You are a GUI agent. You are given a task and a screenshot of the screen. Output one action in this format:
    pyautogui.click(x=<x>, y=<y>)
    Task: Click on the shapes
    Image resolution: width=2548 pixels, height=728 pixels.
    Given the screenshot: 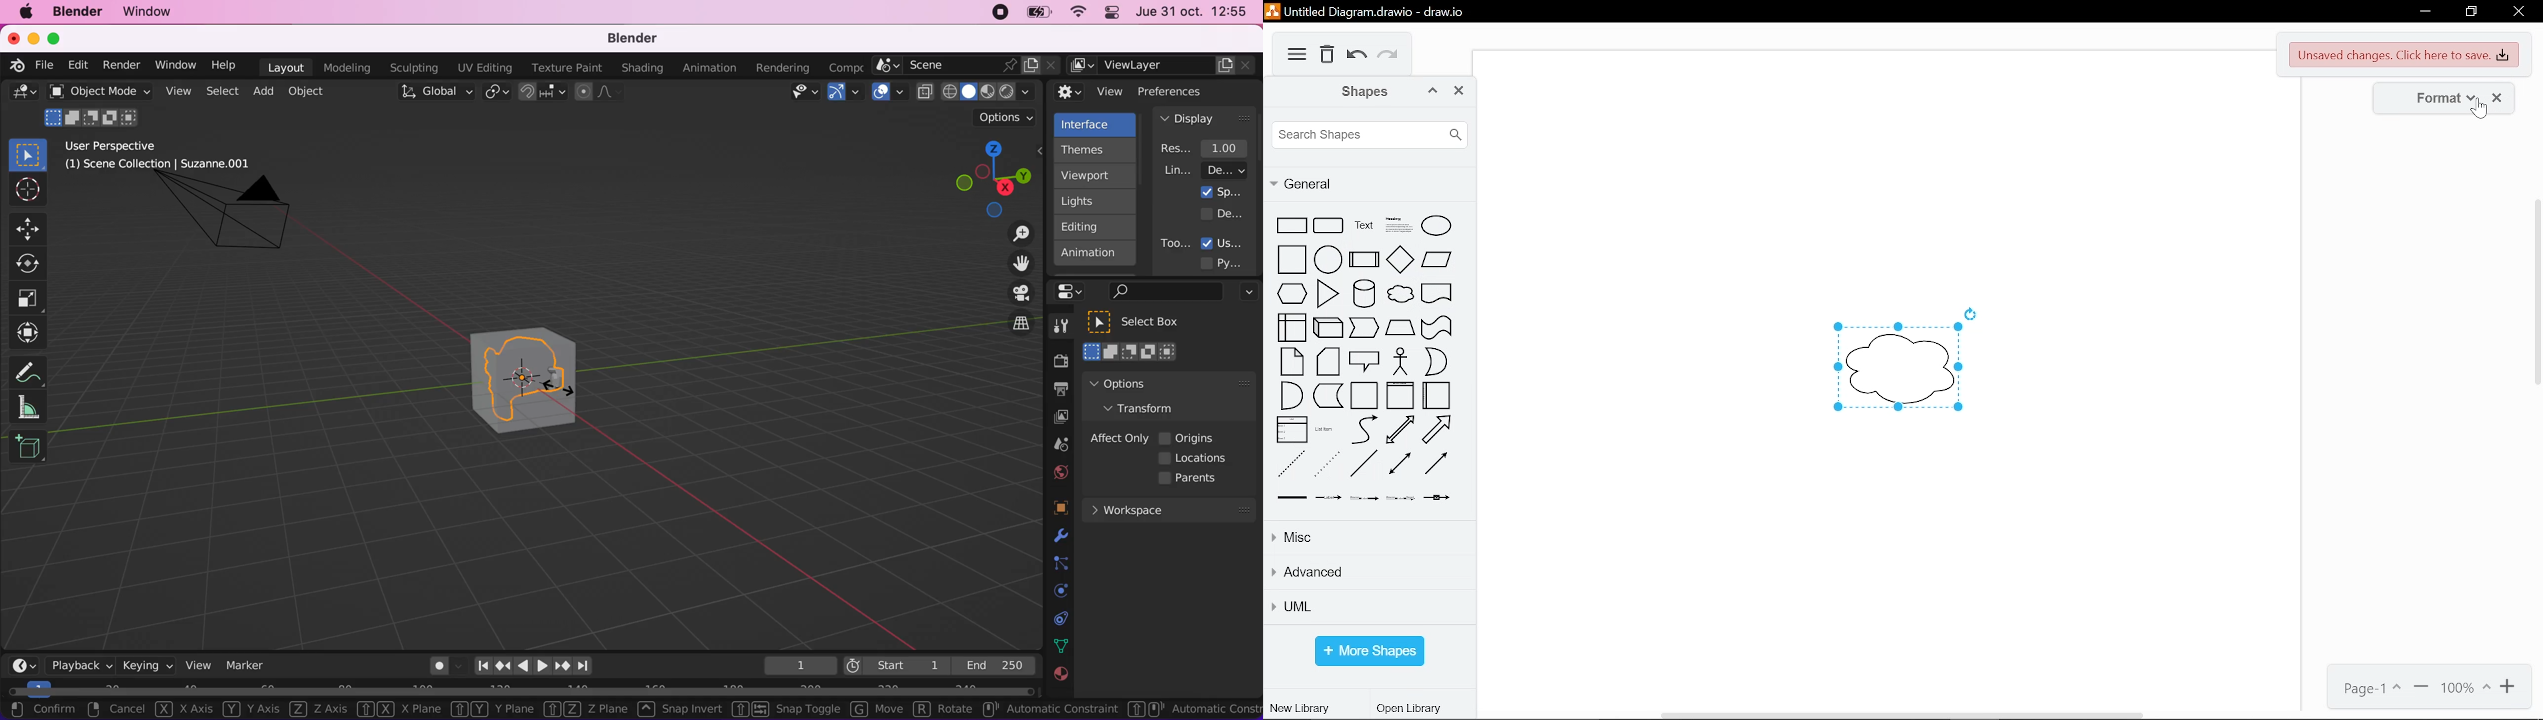 What is the action you would take?
    pyautogui.click(x=1345, y=92)
    